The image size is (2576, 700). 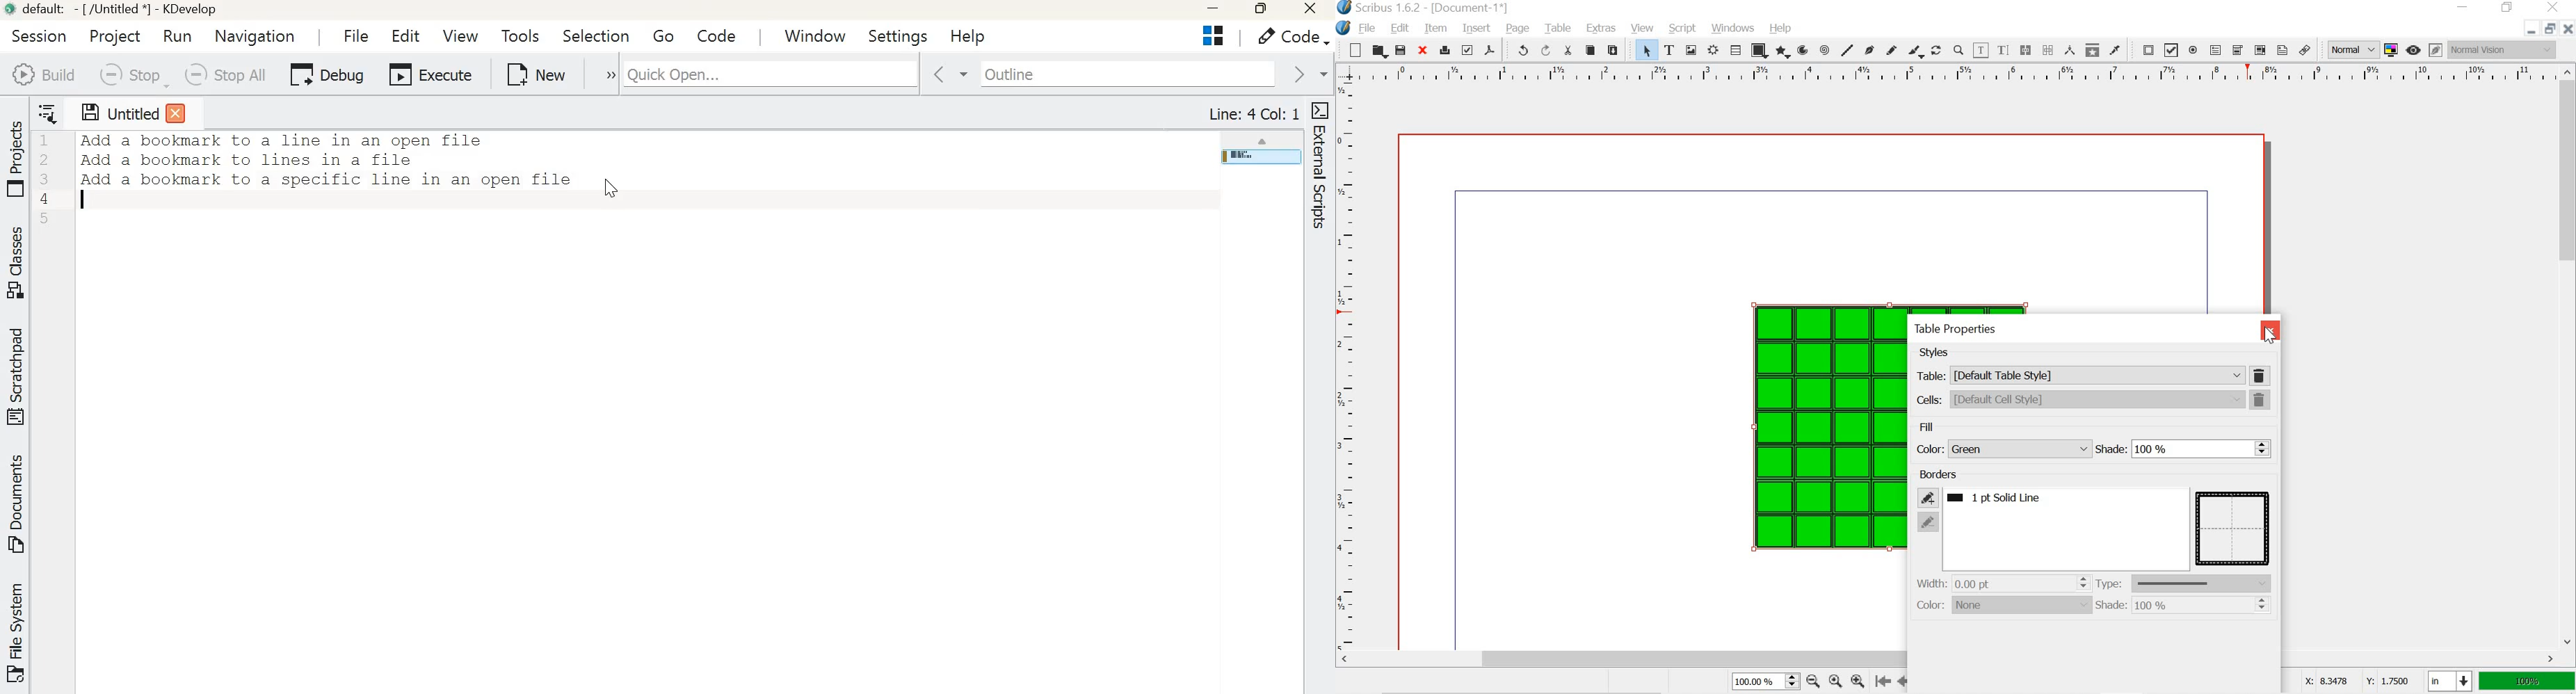 I want to click on 100%, so click(x=2525, y=682).